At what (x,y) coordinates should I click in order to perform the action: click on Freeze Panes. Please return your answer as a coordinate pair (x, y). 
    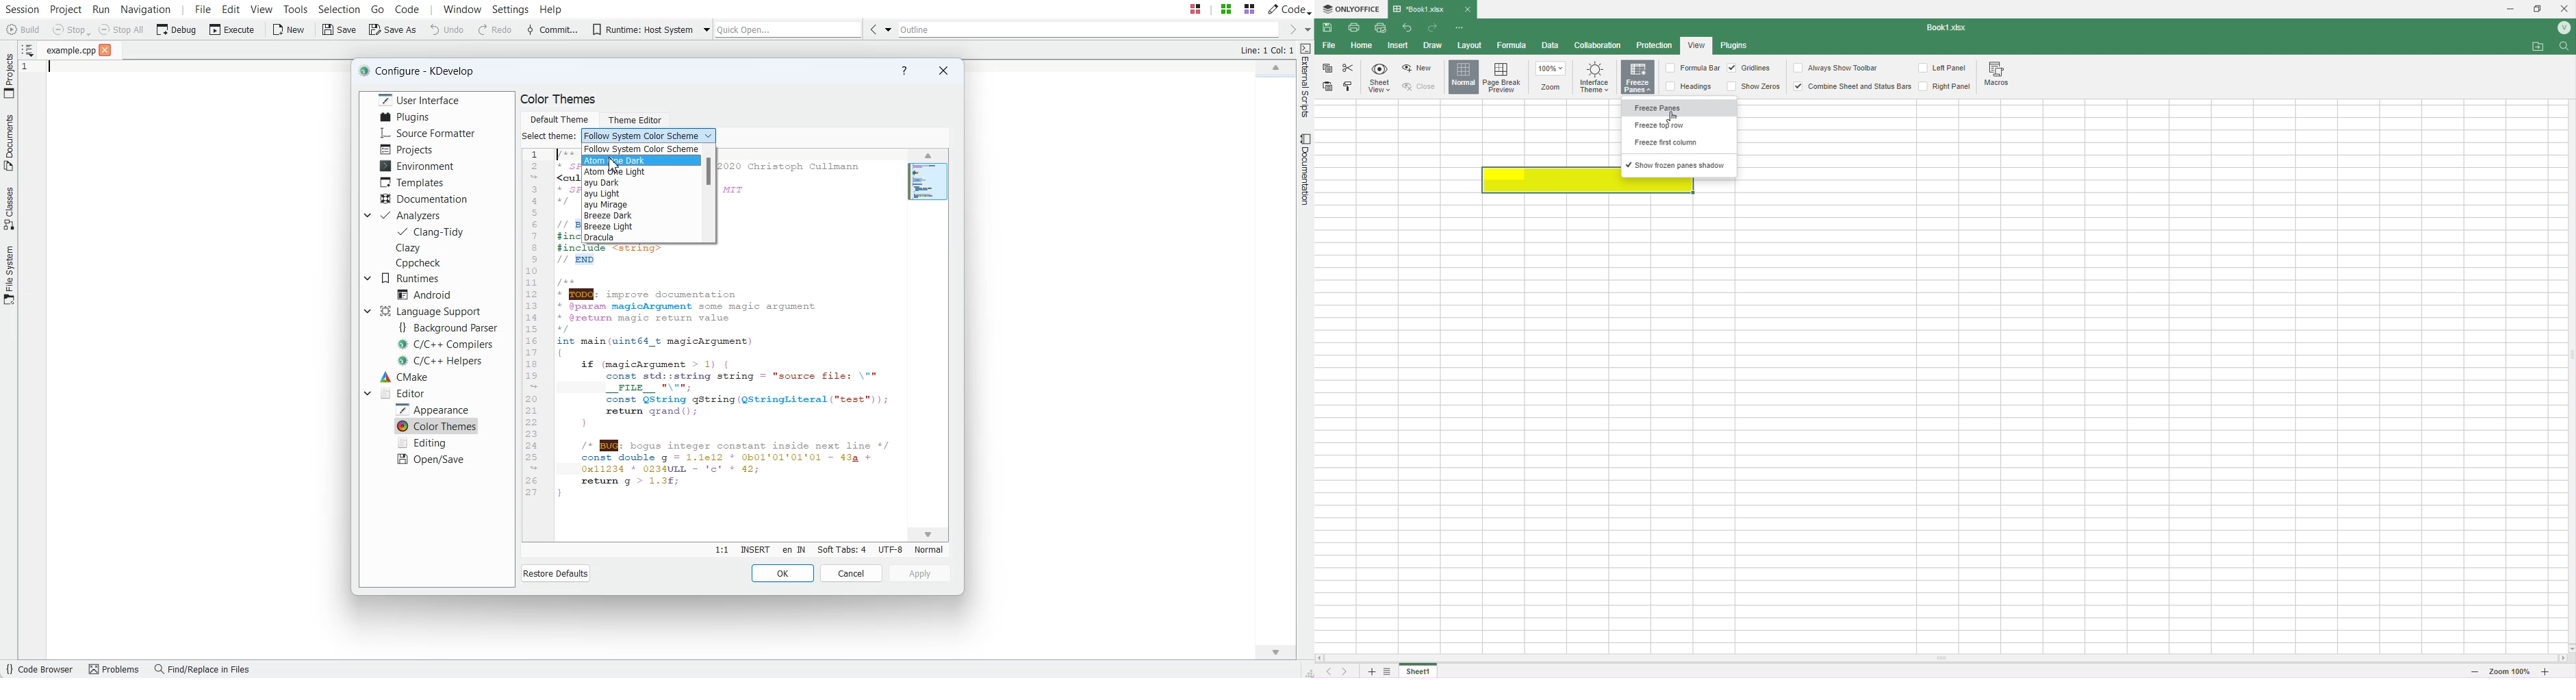
    Looking at the image, I should click on (1638, 78).